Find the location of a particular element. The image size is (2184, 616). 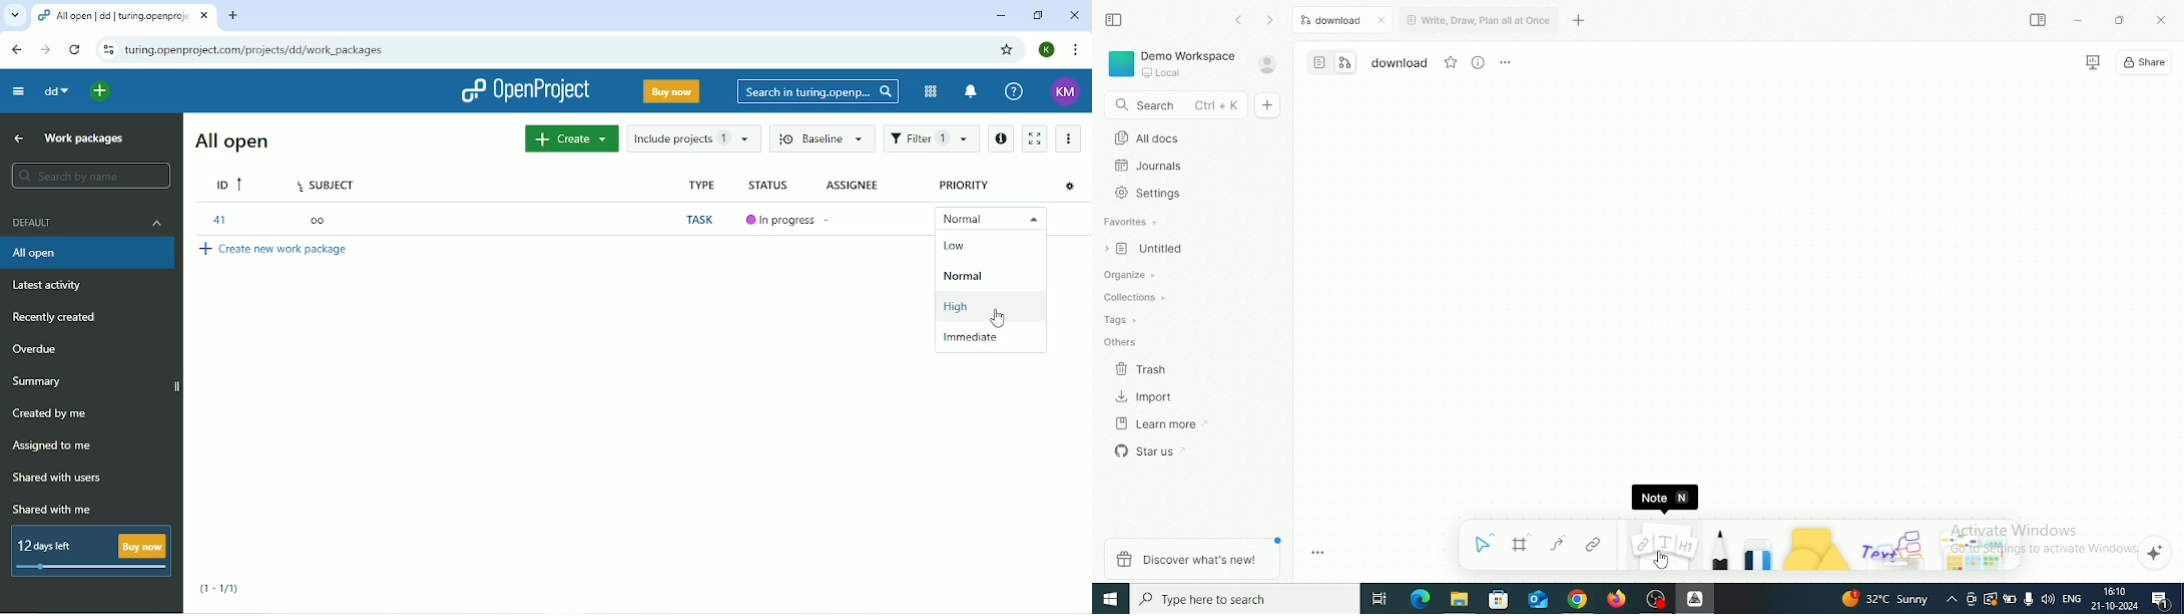

Show hidden icons is located at coordinates (1952, 599).